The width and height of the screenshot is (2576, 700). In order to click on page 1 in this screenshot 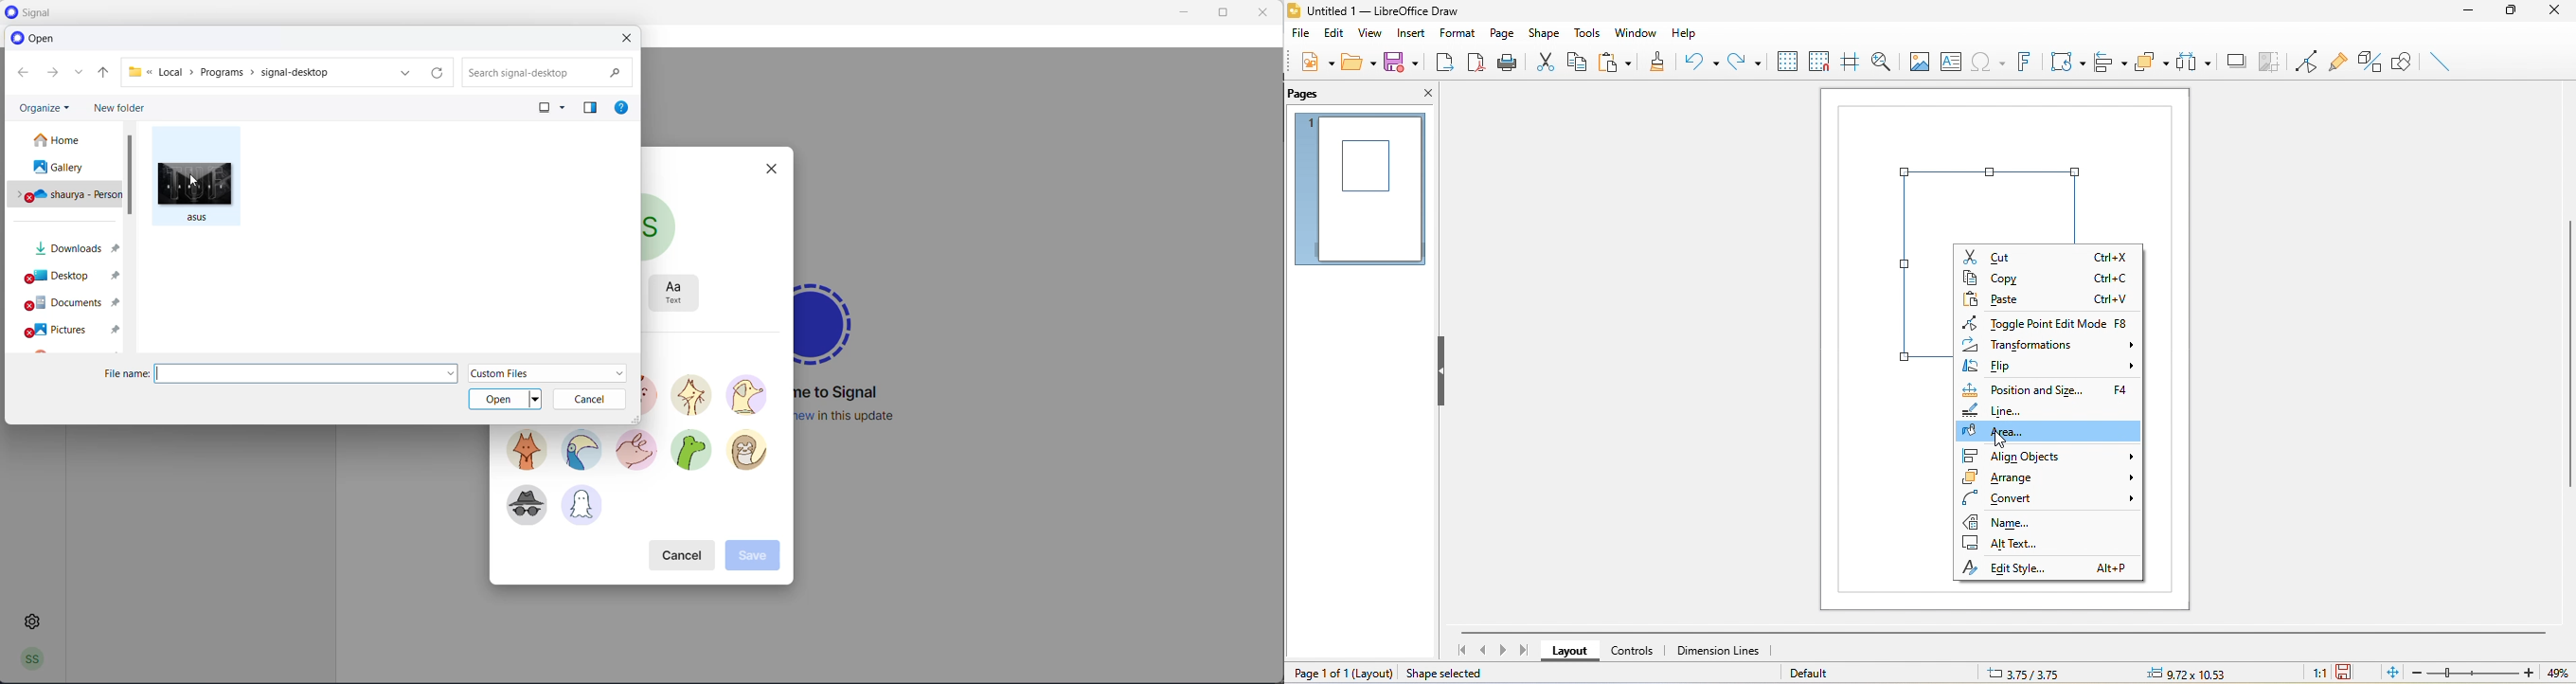, I will do `click(1362, 189)`.